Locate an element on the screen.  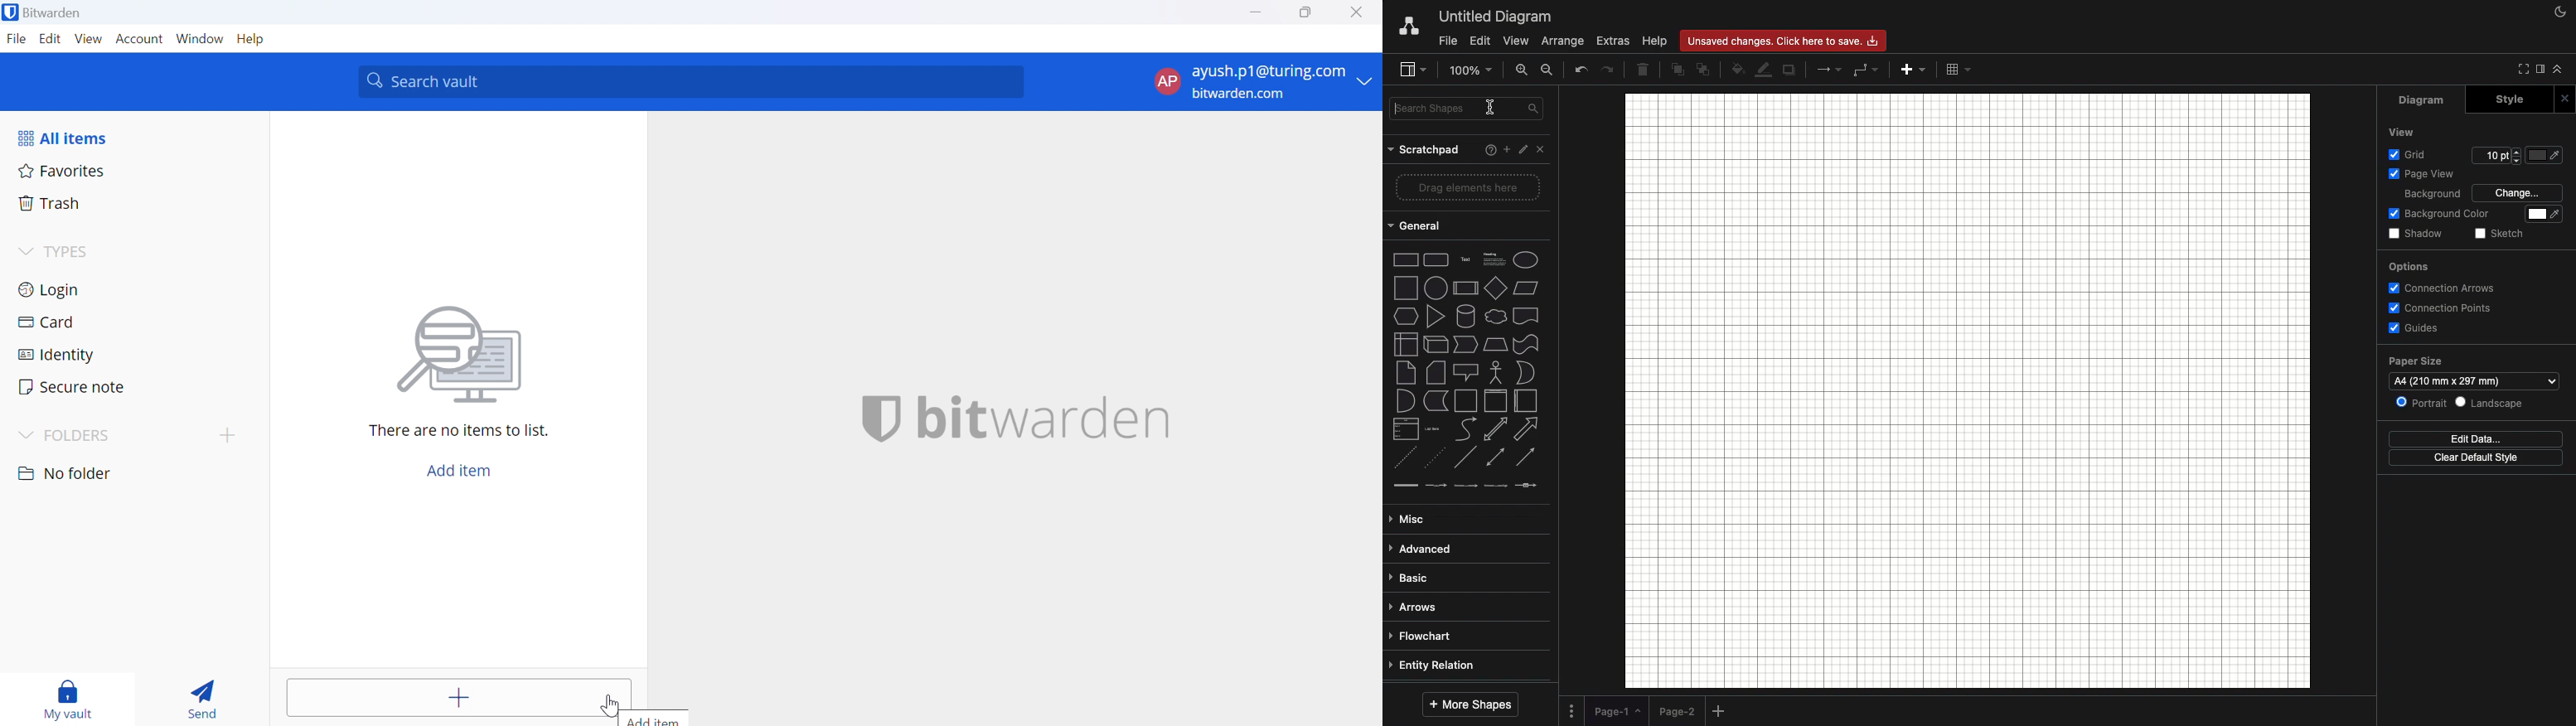
Size is located at coordinates (2497, 156).